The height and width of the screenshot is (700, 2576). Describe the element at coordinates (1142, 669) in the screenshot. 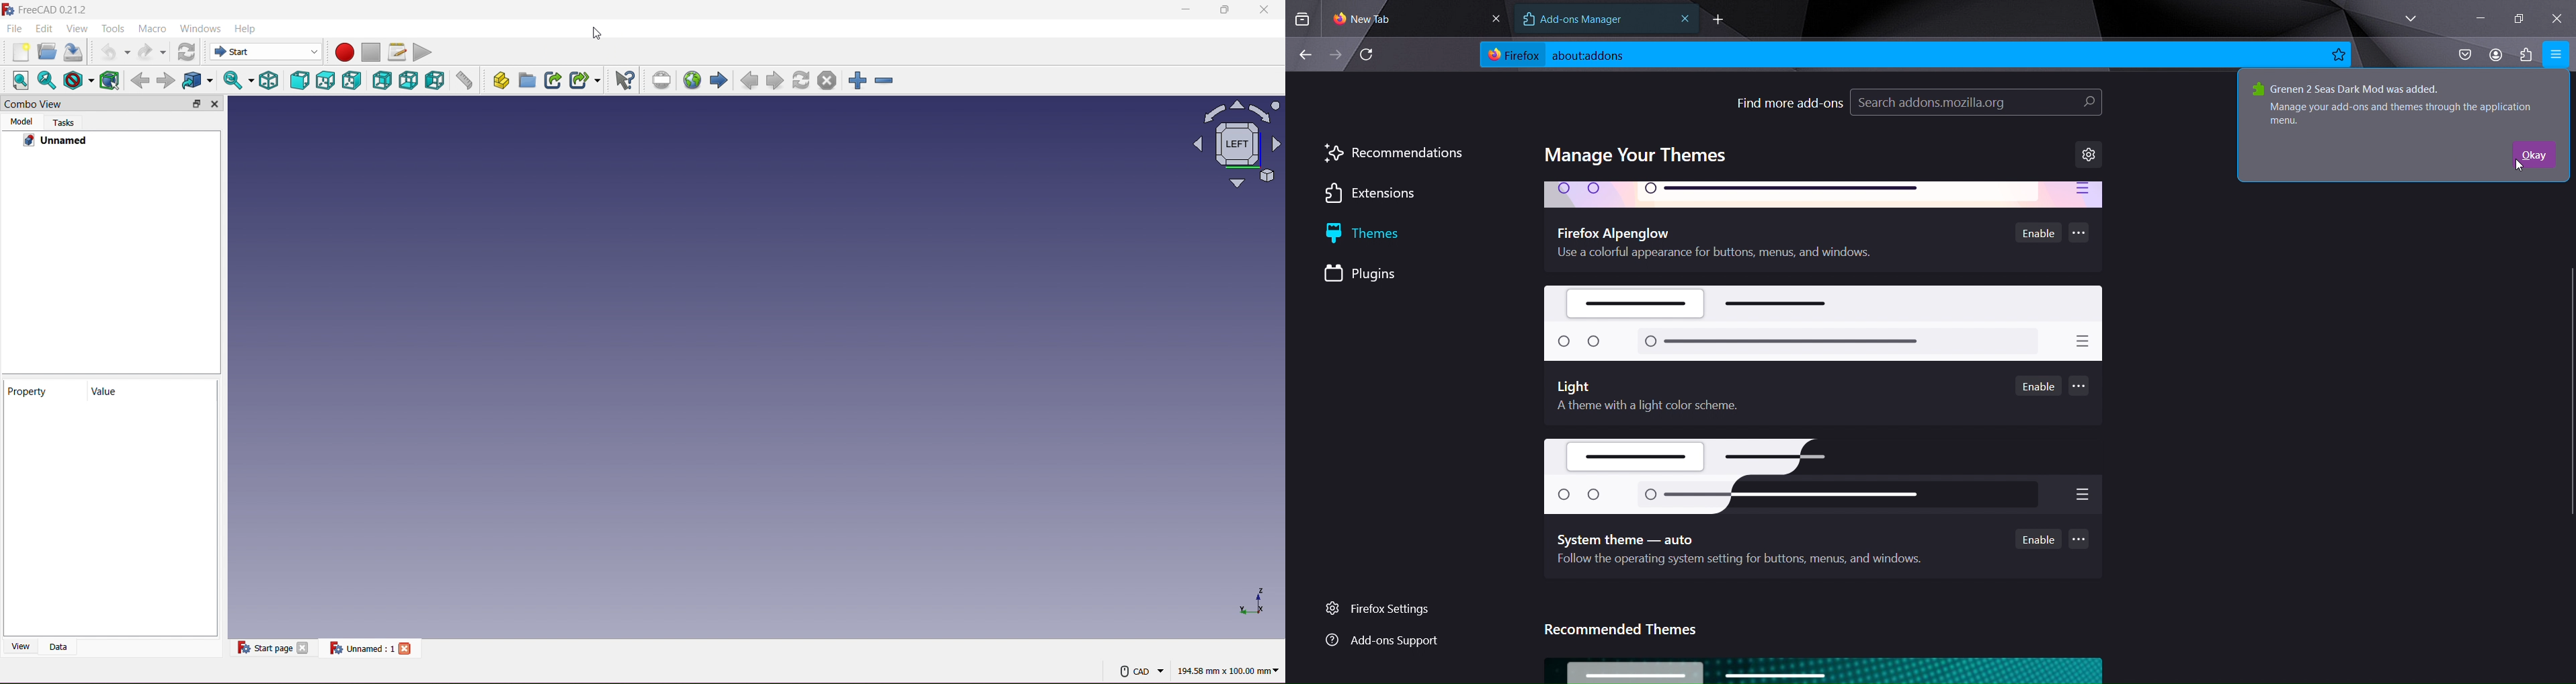

I see `CAD Mouse` at that location.